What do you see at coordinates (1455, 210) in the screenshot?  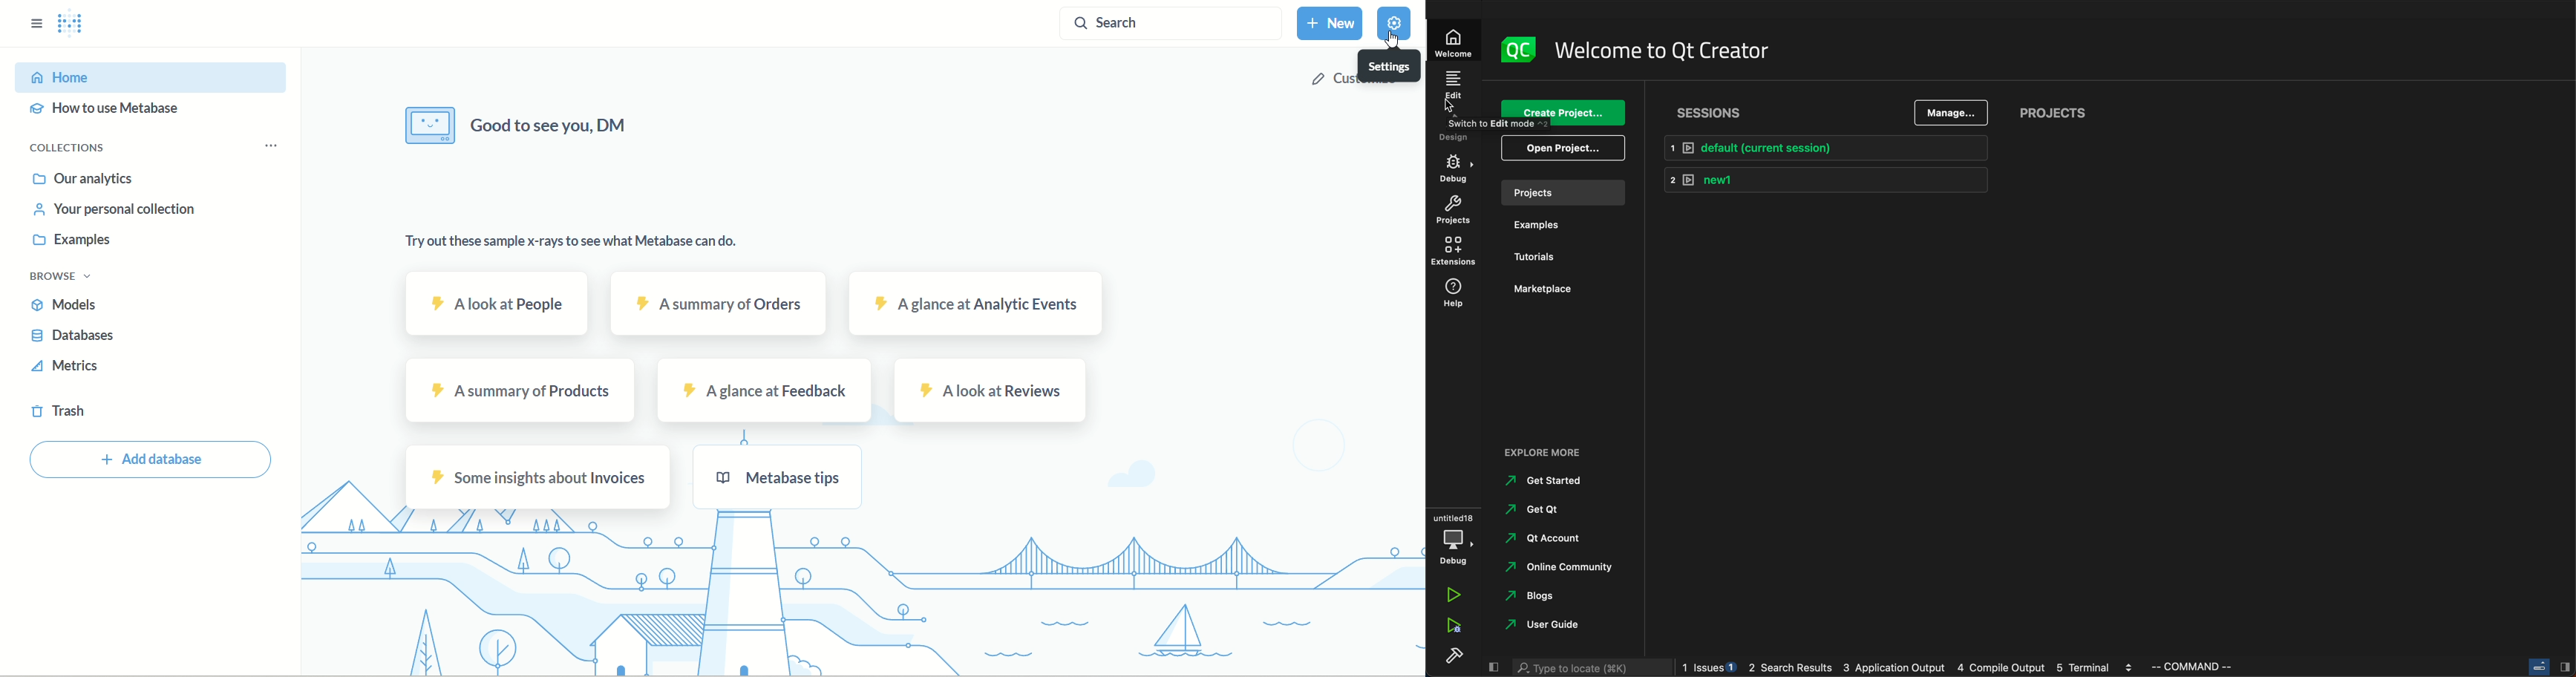 I see `project` at bounding box center [1455, 210].